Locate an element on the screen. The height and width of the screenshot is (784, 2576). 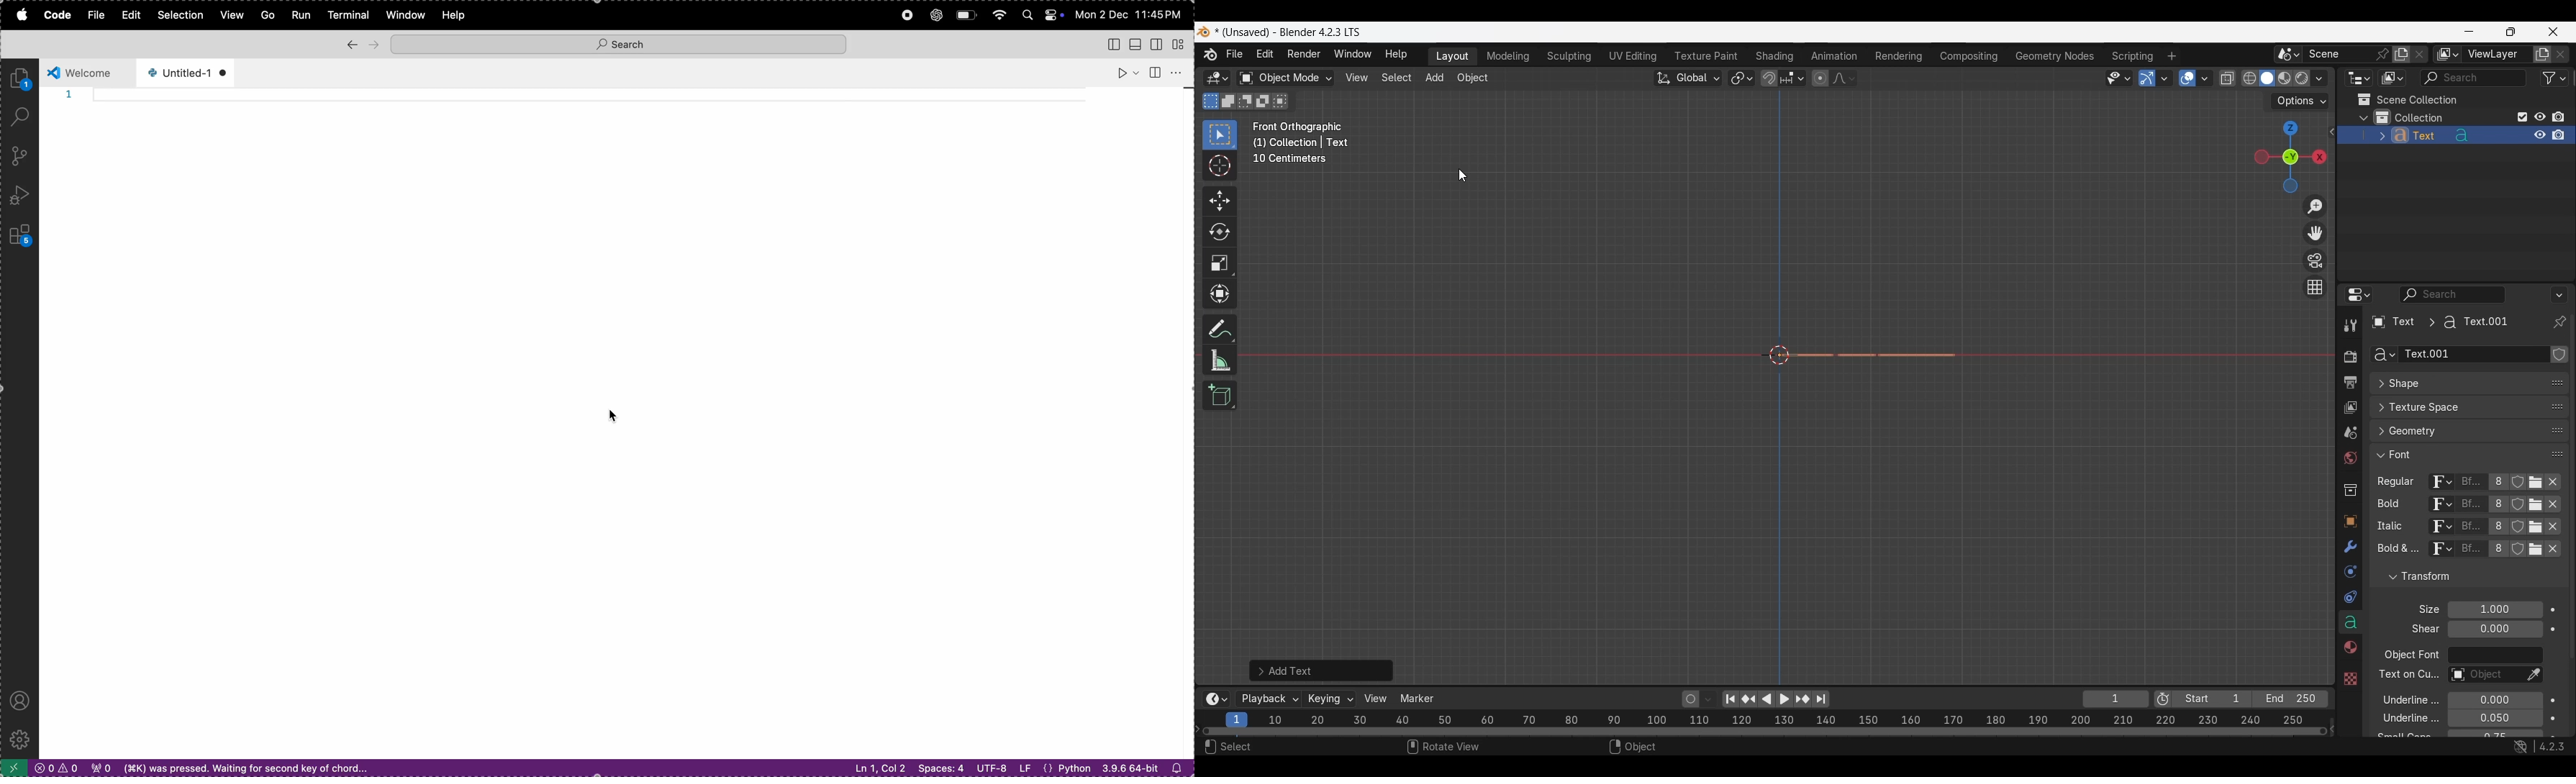
explorer is located at coordinates (22, 78).